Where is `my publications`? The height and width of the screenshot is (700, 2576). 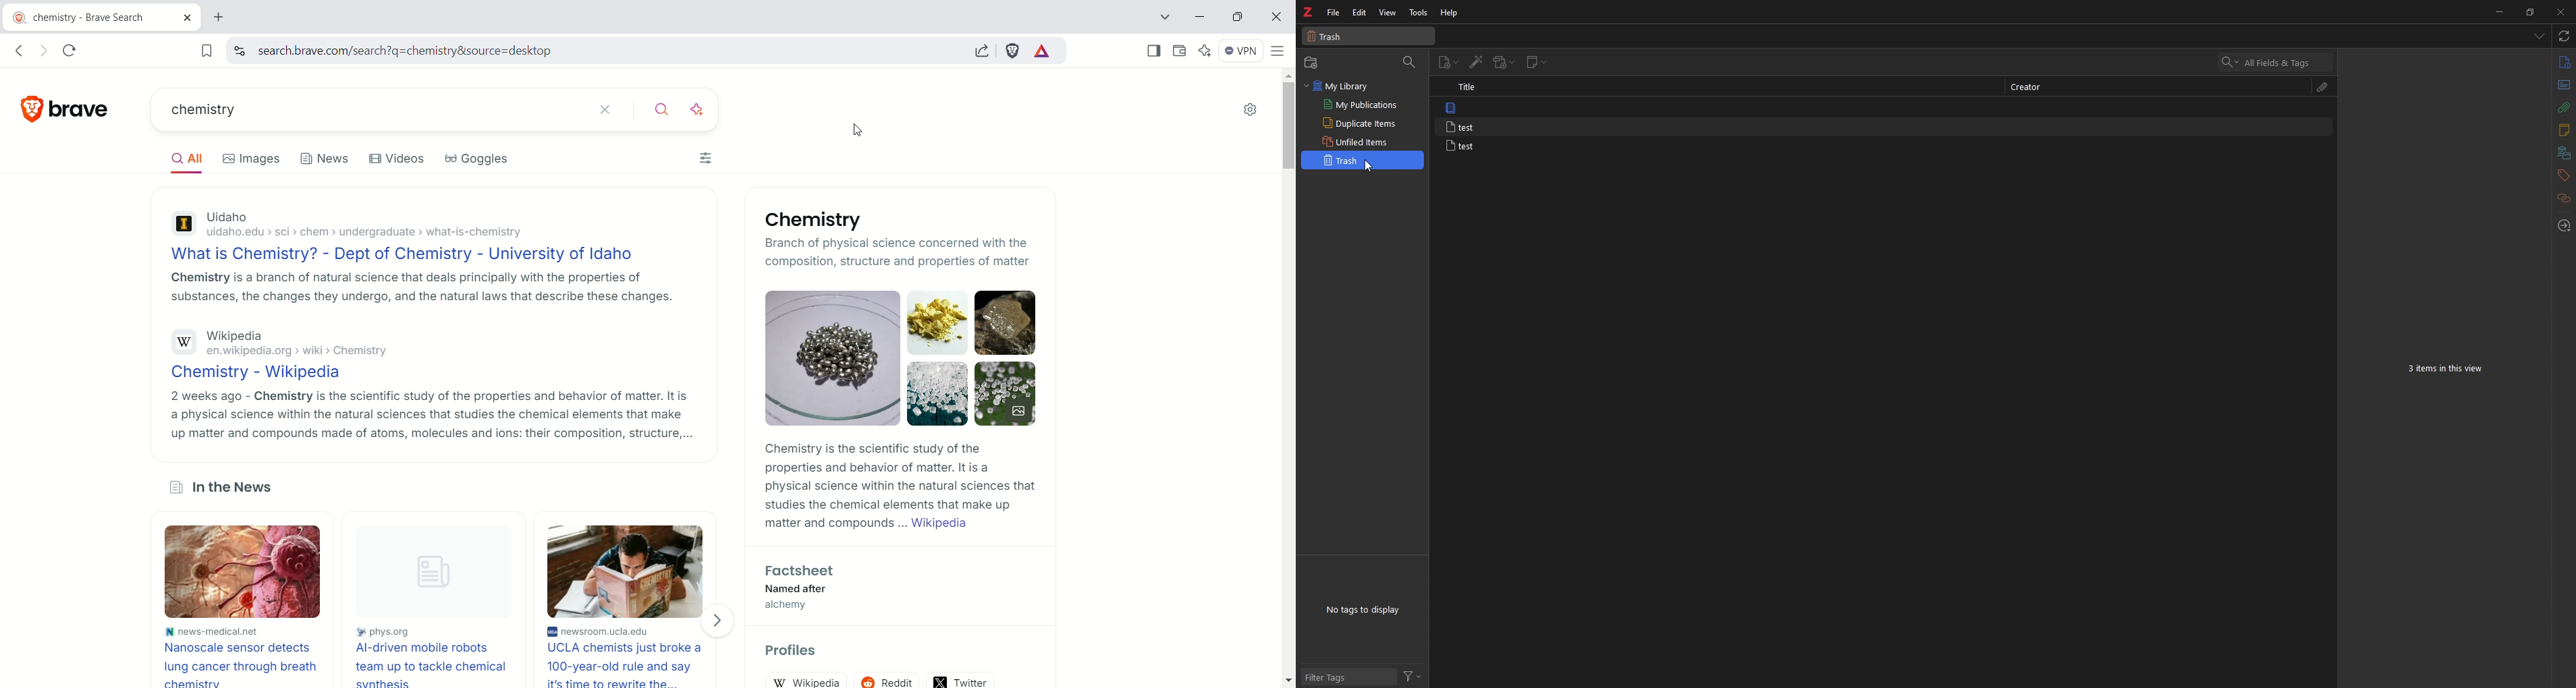 my publications is located at coordinates (1362, 105).